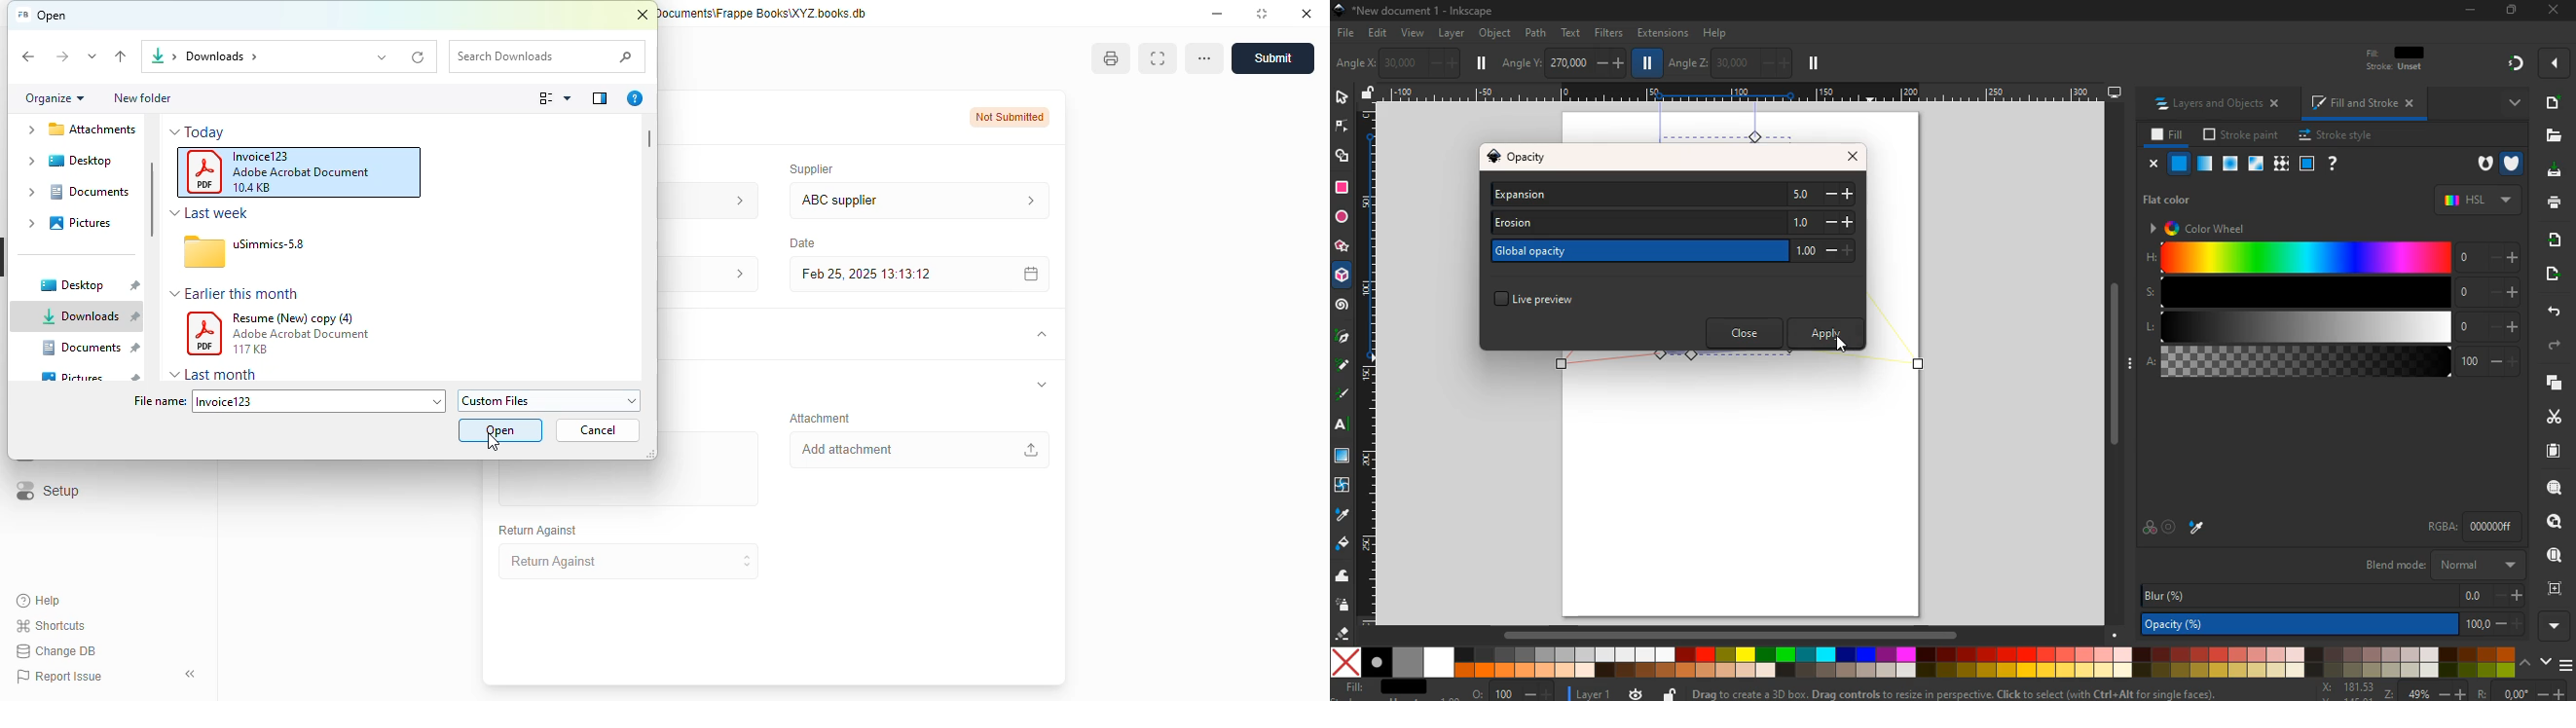 This screenshot has width=2576, height=728. Describe the element at coordinates (193, 674) in the screenshot. I see `toggle sidebar` at that location.